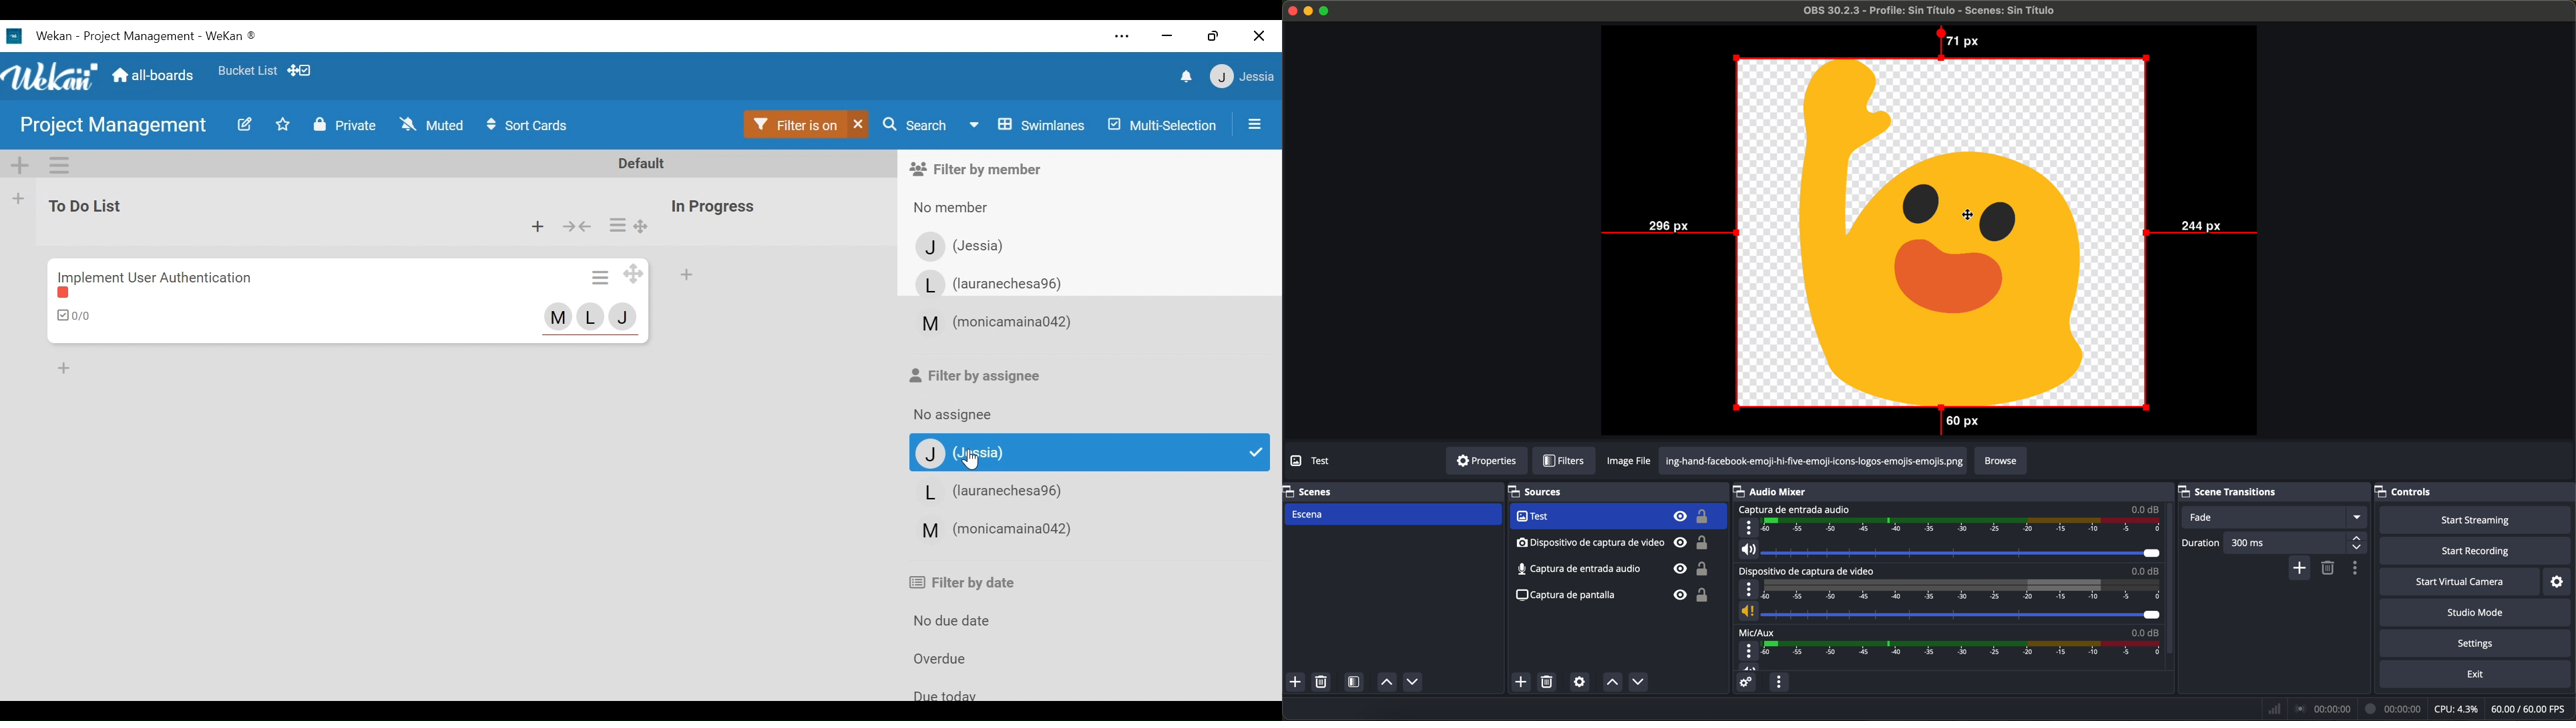 The image size is (2576, 728). Describe the element at coordinates (1617, 516) in the screenshot. I see `video capture device` at that location.